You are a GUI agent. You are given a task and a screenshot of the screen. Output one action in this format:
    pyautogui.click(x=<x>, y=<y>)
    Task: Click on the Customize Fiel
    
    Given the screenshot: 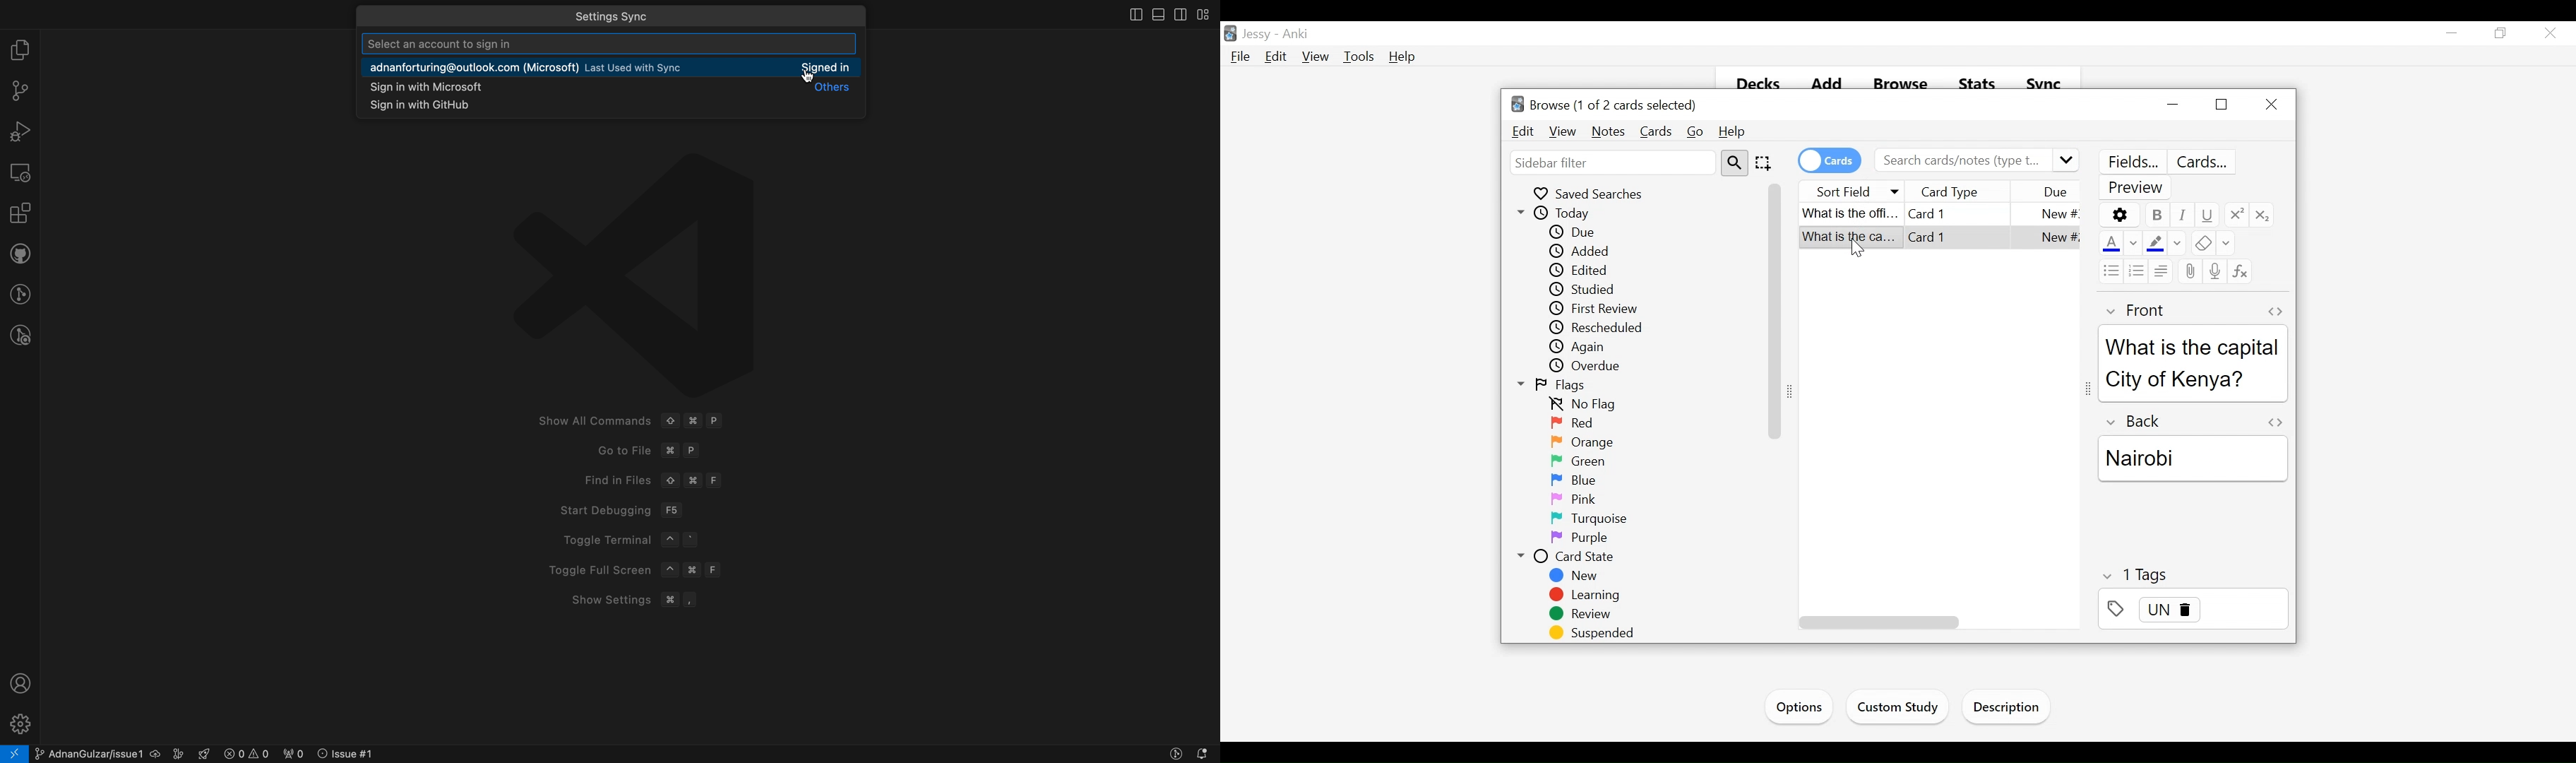 What is the action you would take?
    pyautogui.click(x=2132, y=162)
    